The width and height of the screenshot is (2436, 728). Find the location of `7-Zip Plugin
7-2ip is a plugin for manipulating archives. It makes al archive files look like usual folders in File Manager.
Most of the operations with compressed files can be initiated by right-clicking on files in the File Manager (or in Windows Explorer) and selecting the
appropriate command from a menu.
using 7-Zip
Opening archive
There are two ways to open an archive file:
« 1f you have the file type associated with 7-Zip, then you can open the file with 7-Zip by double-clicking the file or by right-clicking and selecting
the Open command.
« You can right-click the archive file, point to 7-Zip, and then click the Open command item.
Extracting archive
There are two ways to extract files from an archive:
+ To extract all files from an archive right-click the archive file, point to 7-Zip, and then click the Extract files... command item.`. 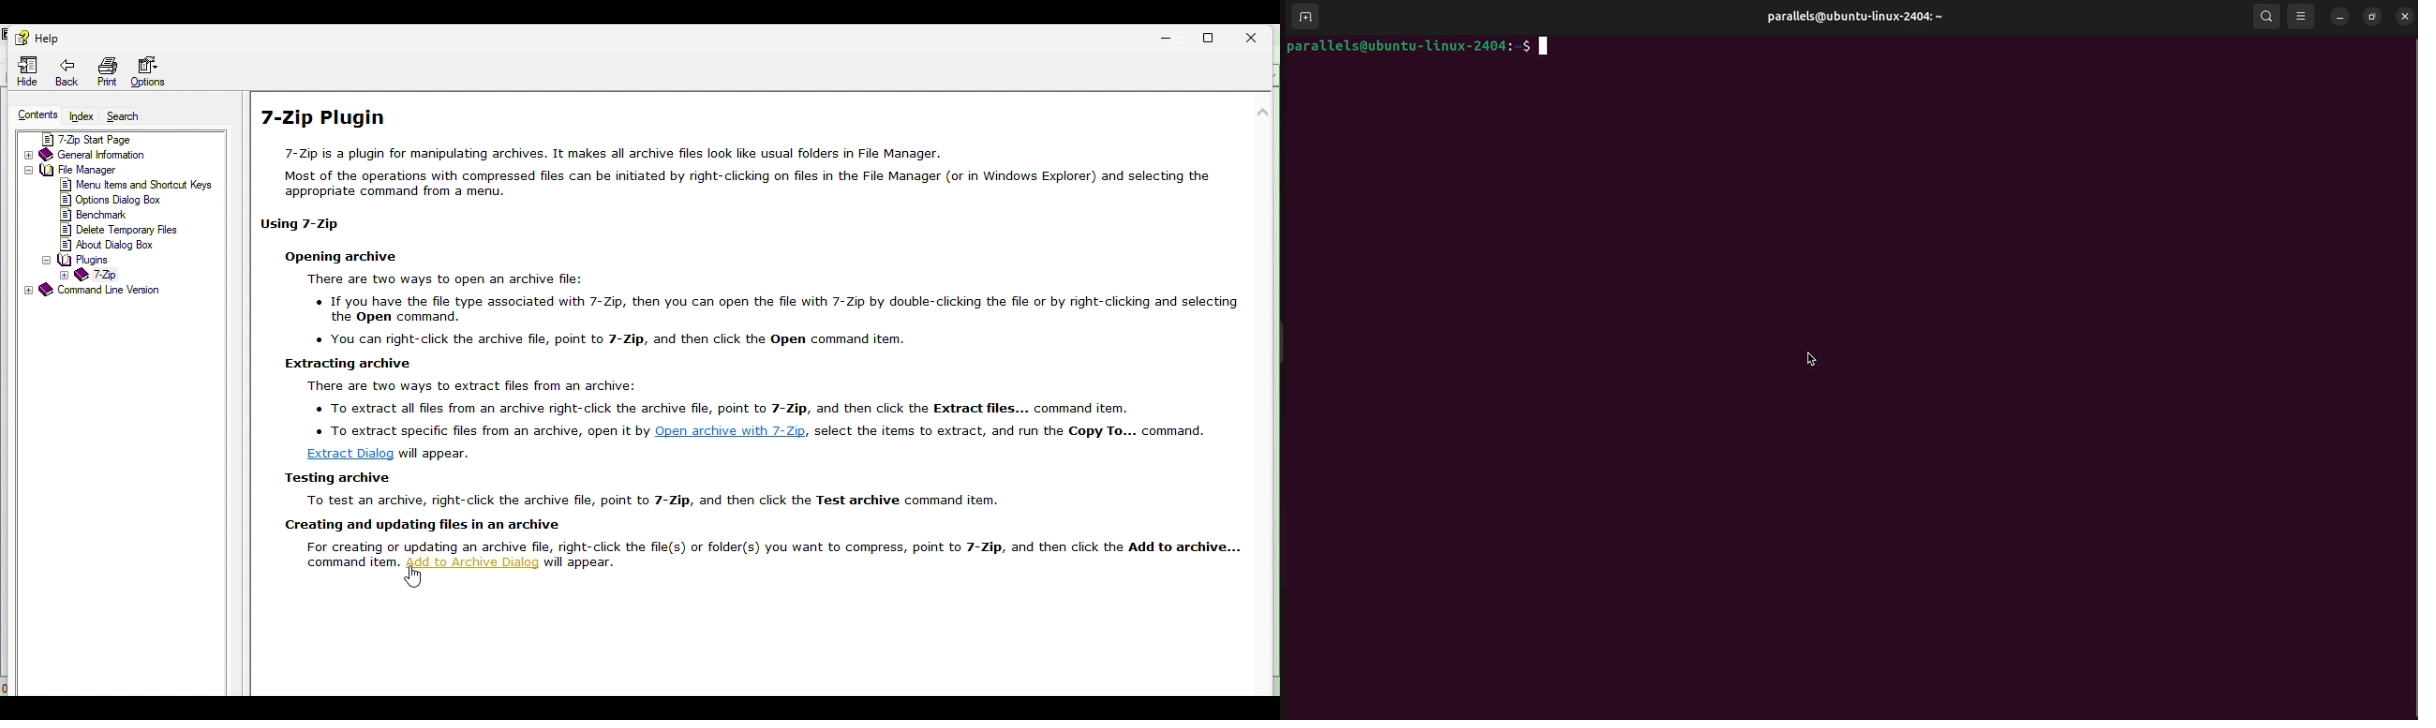

7-Zip Plugin
7-2ip is a plugin for manipulating archives. It makes al archive files look like usual folders in File Manager.
Most of the operations with compressed files can be initiated by right-clicking on files in the File Manager (or in Windows Explorer) and selecting the
appropriate command from a menu.
using 7-Zip
Opening archive
There are two ways to open an archive file:
« 1f you have the file type associated with 7-Zip, then you can open the file with 7-Zip by double-clicking the file or by right-clicking and selecting
the Open command.
« You can right-click the archive file, point to 7-Zip, and then click the Open command item.
Extracting archive
There are two ways to extract files from an archive:
+ To extract all files from an archive right-click the archive file, point to 7-Zip, and then click the Extract files... command item. is located at coordinates (747, 259).